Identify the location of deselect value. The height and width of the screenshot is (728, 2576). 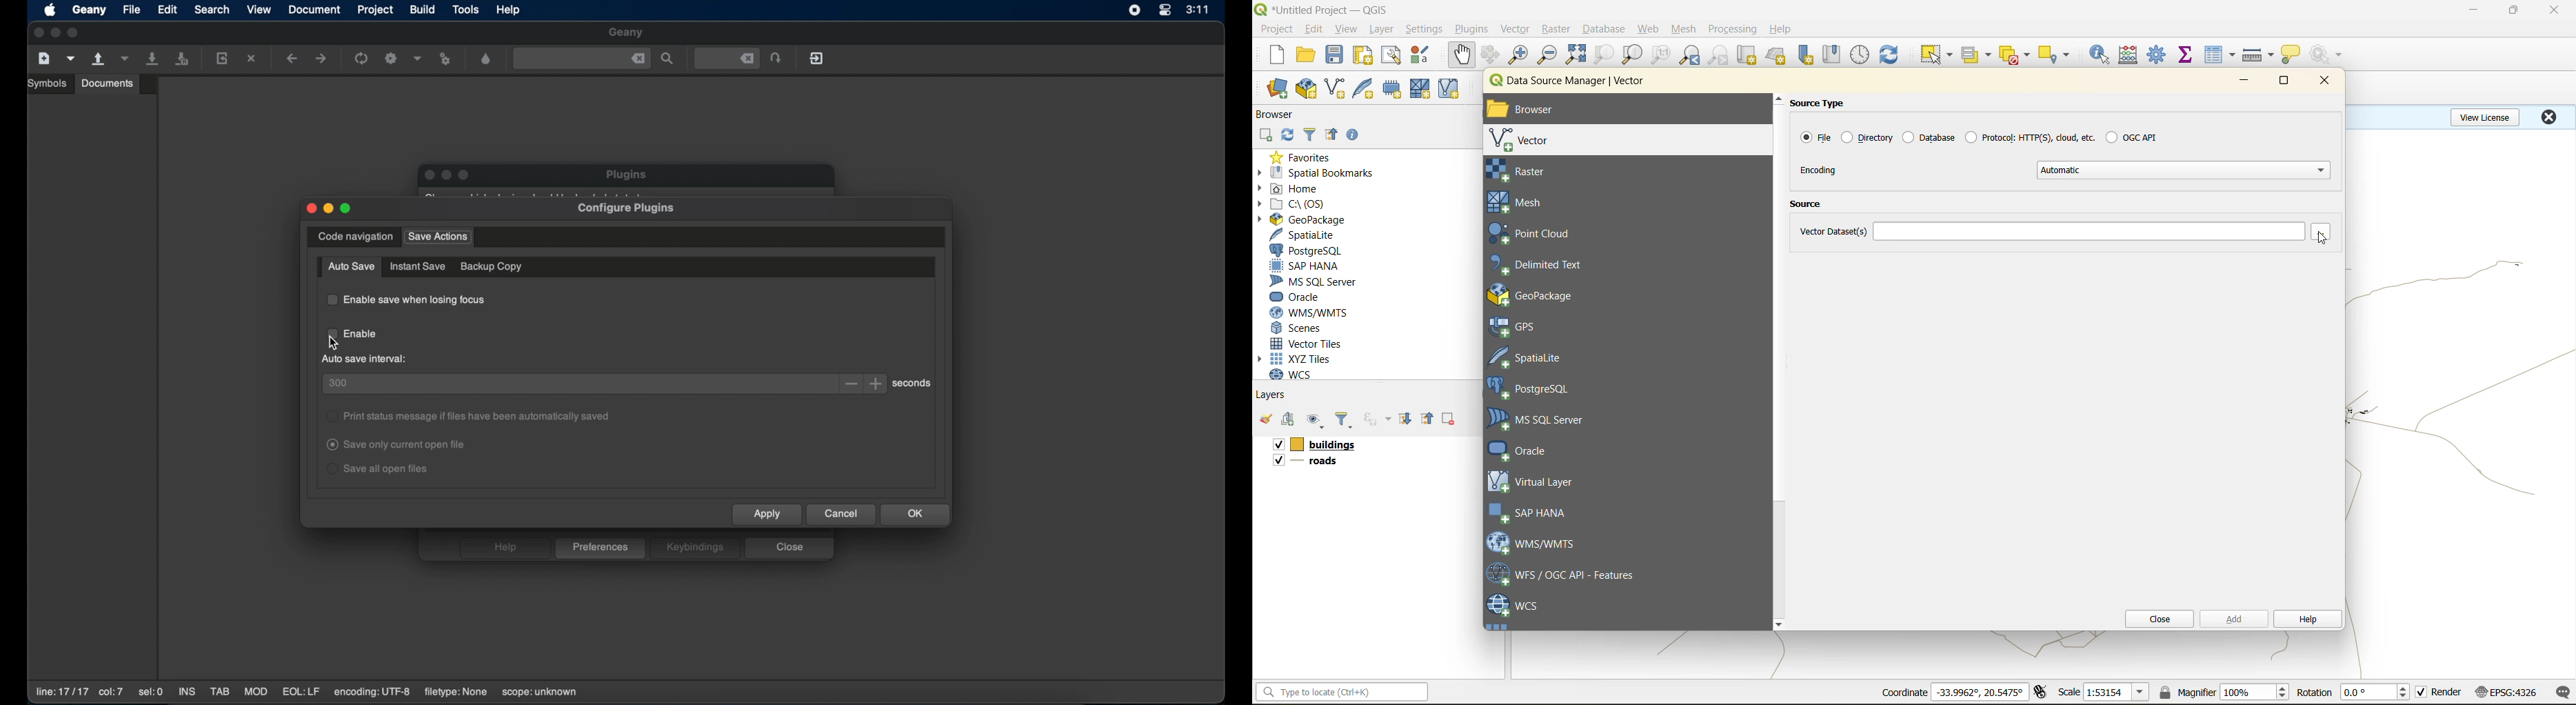
(2016, 55).